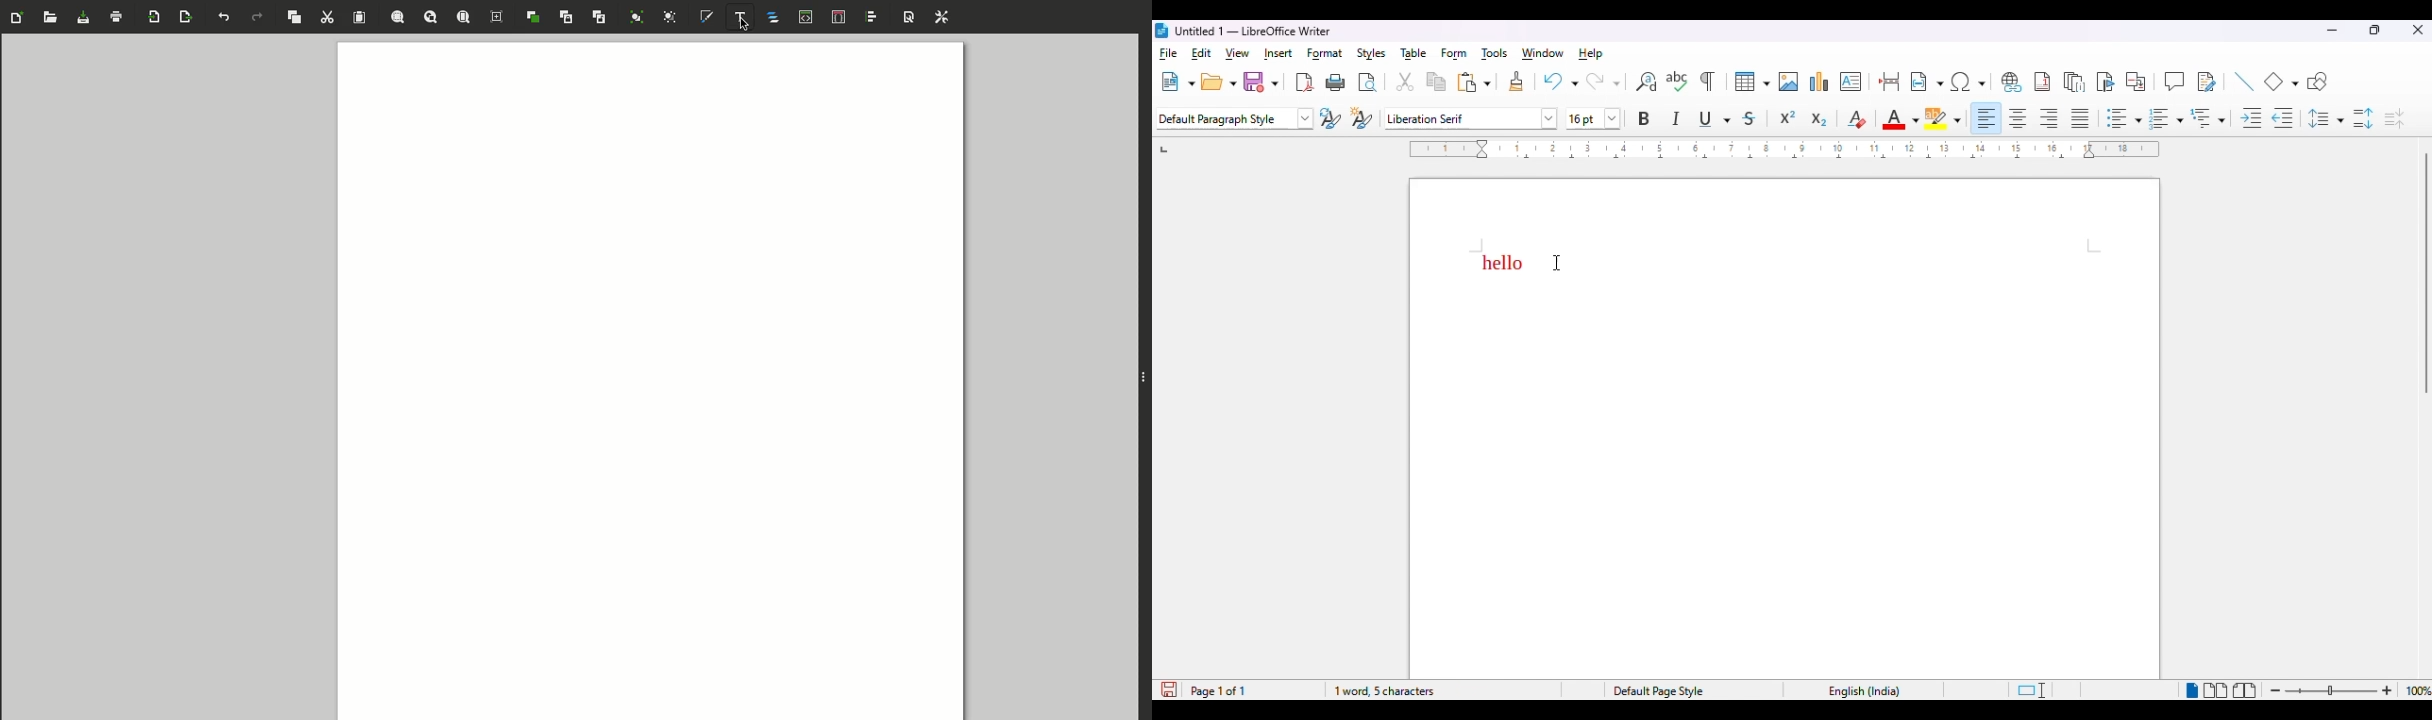 The height and width of the screenshot is (728, 2436). I want to click on logo, so click(1162, 30).